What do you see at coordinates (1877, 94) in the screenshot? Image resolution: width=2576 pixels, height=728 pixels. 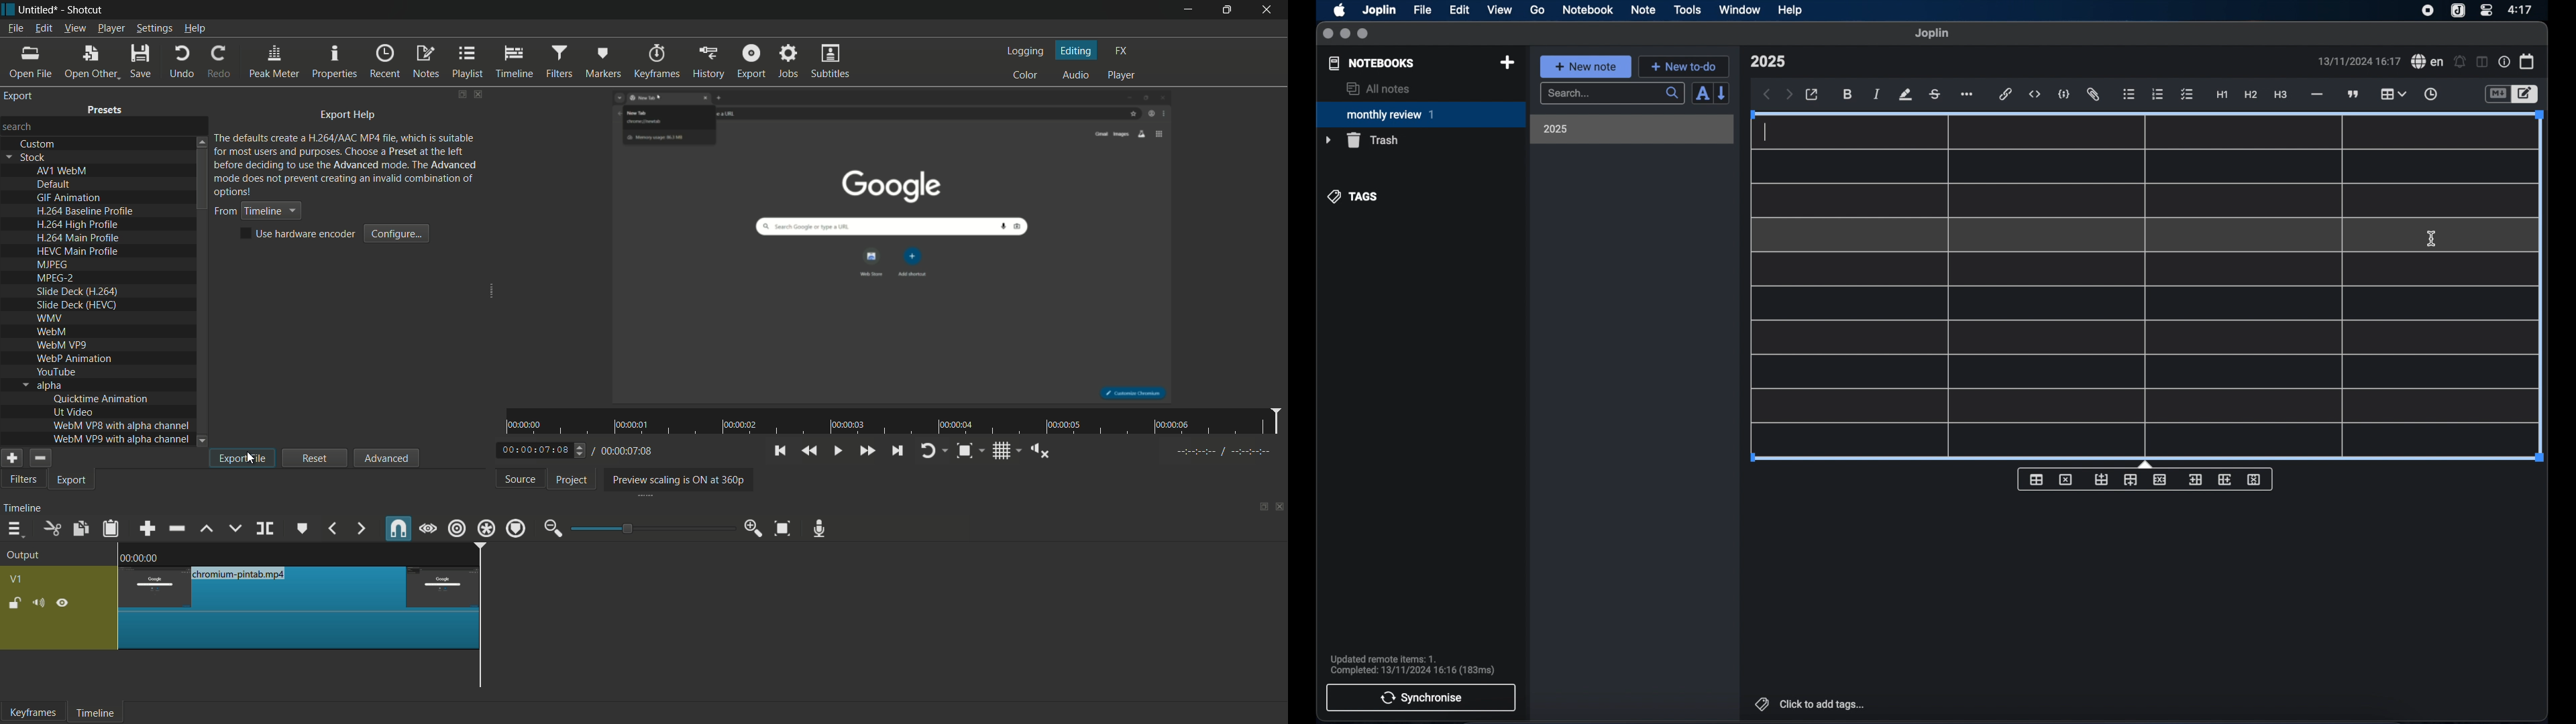 I see `italic` at bounding box center [1877, 94].